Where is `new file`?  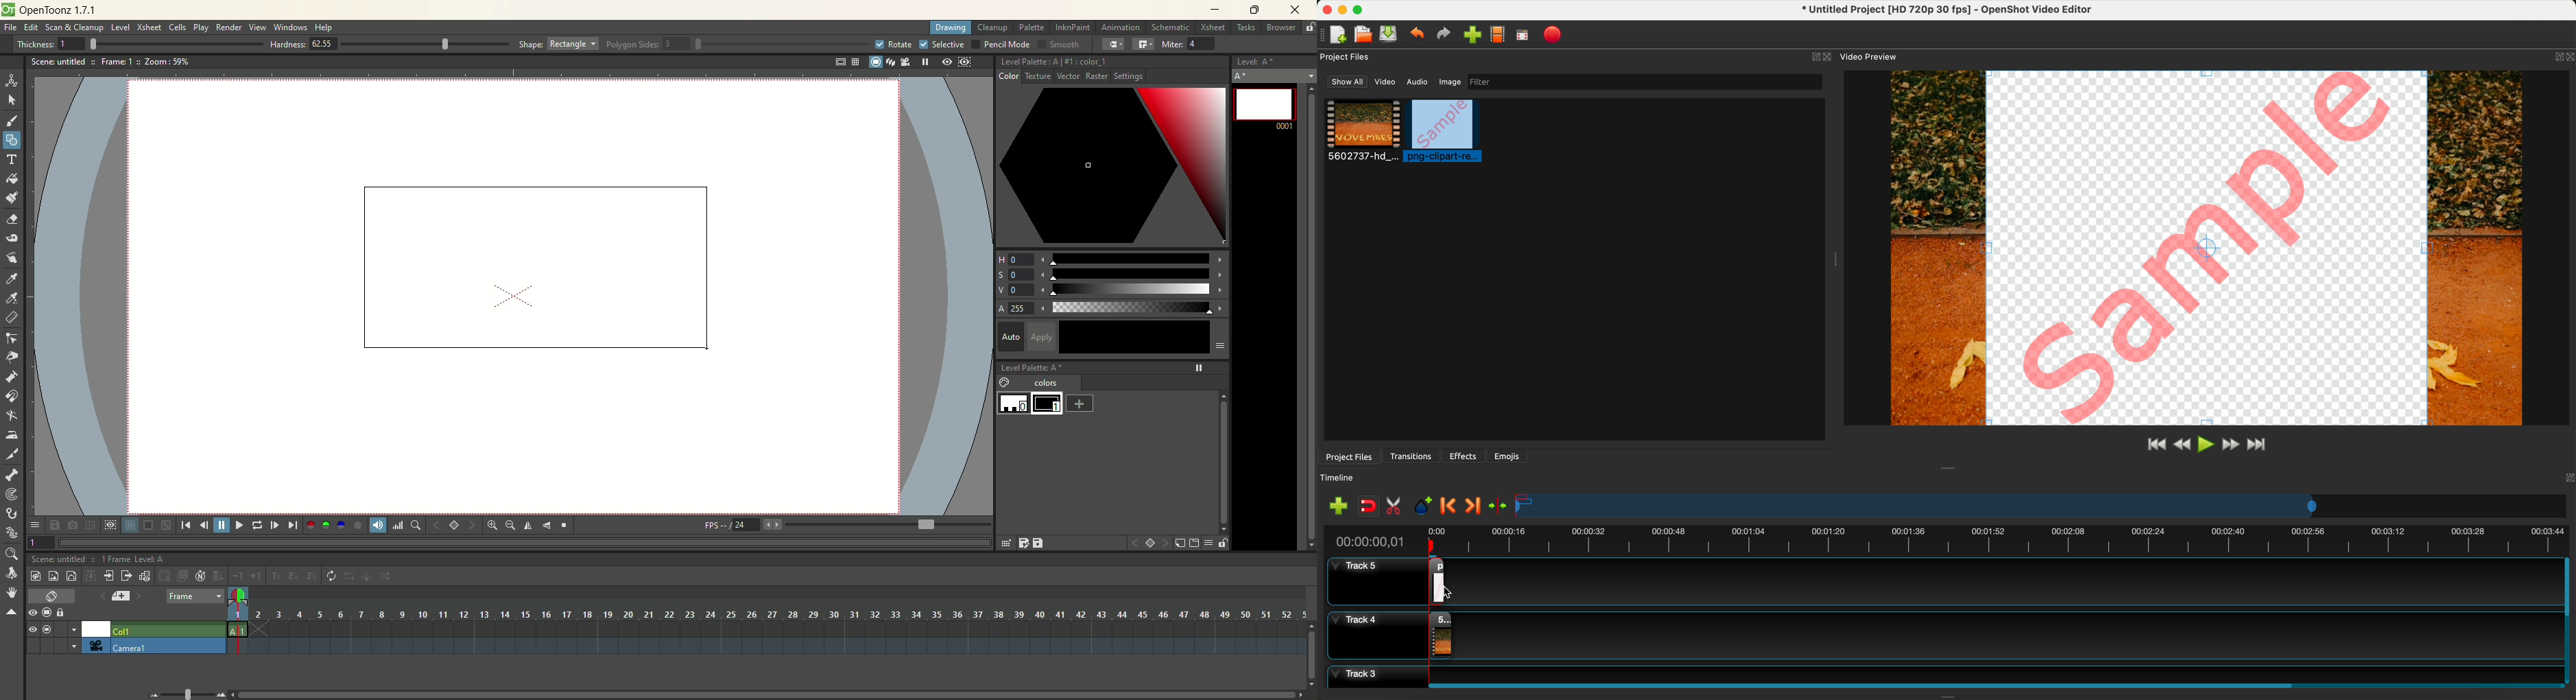 new file is located at coordinates (1335, 35).